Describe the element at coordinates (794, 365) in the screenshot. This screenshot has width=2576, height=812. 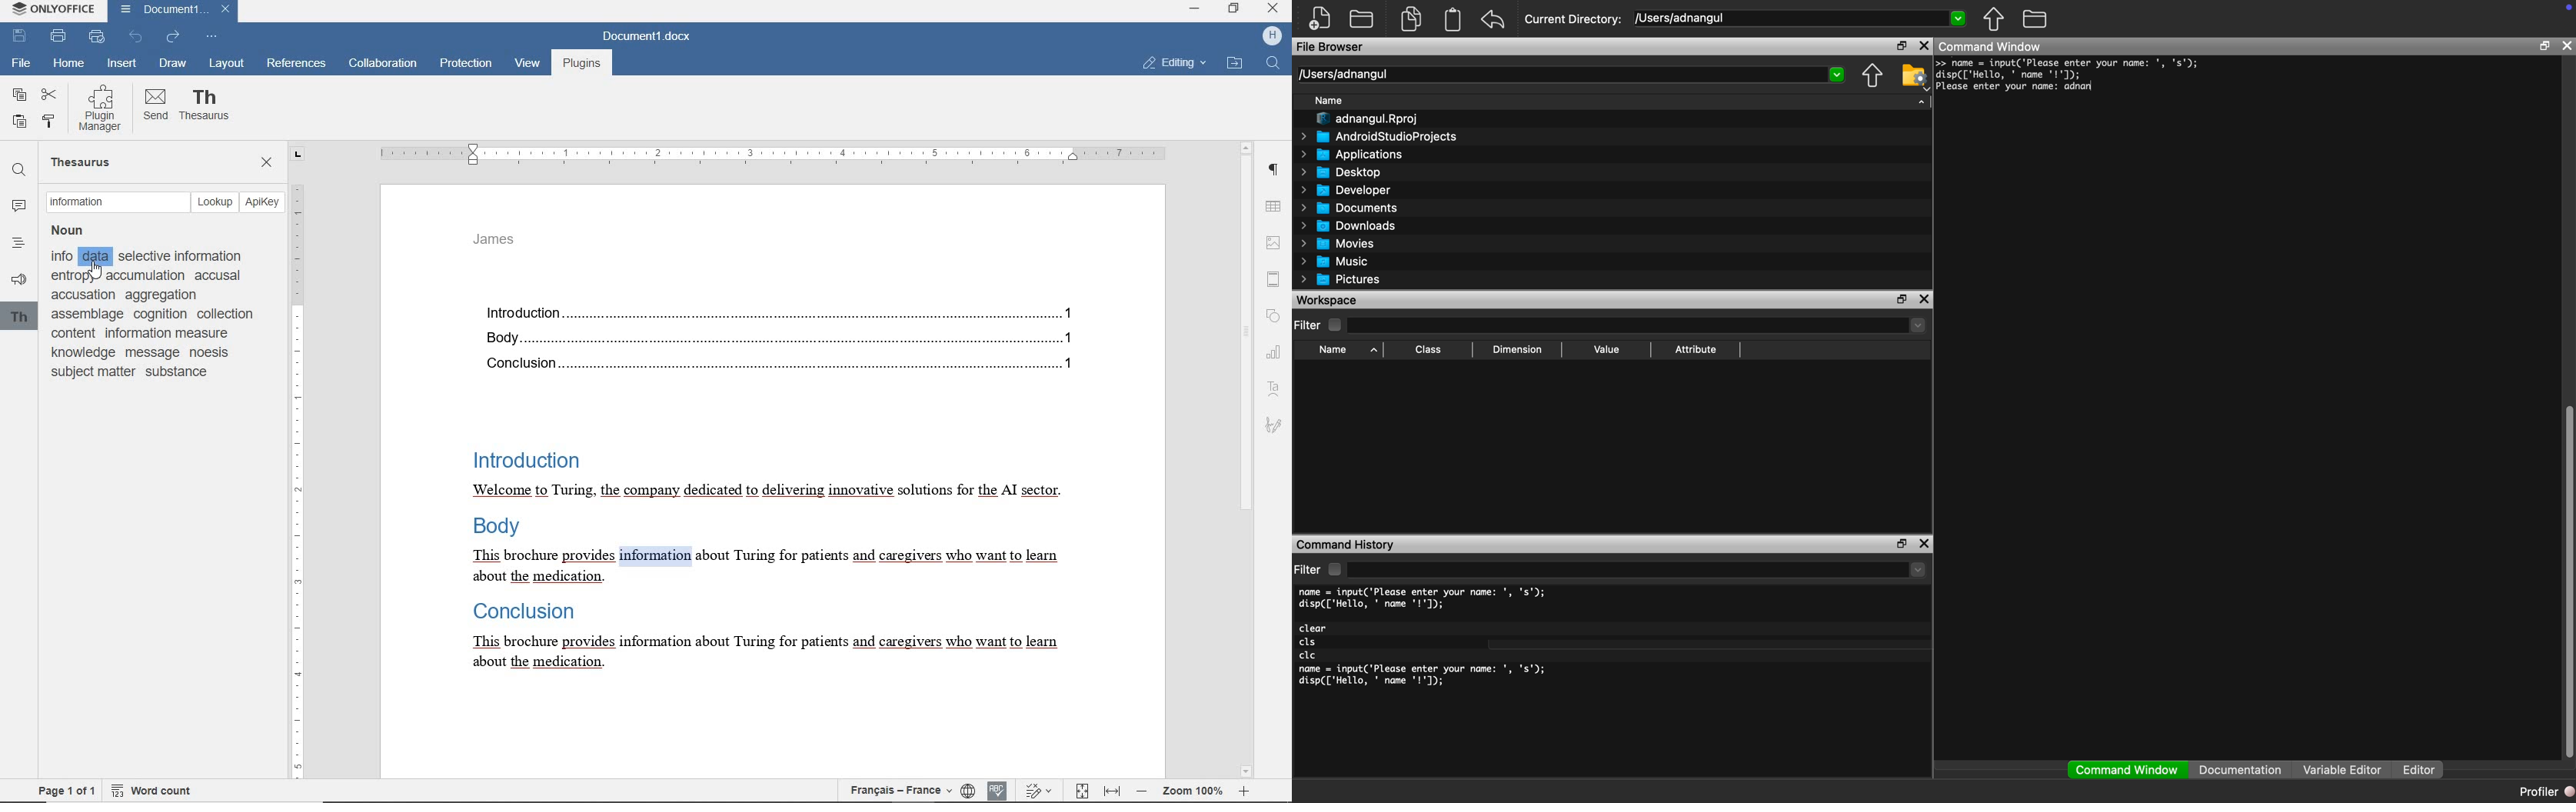
I see `Conclusion......1` at that location.